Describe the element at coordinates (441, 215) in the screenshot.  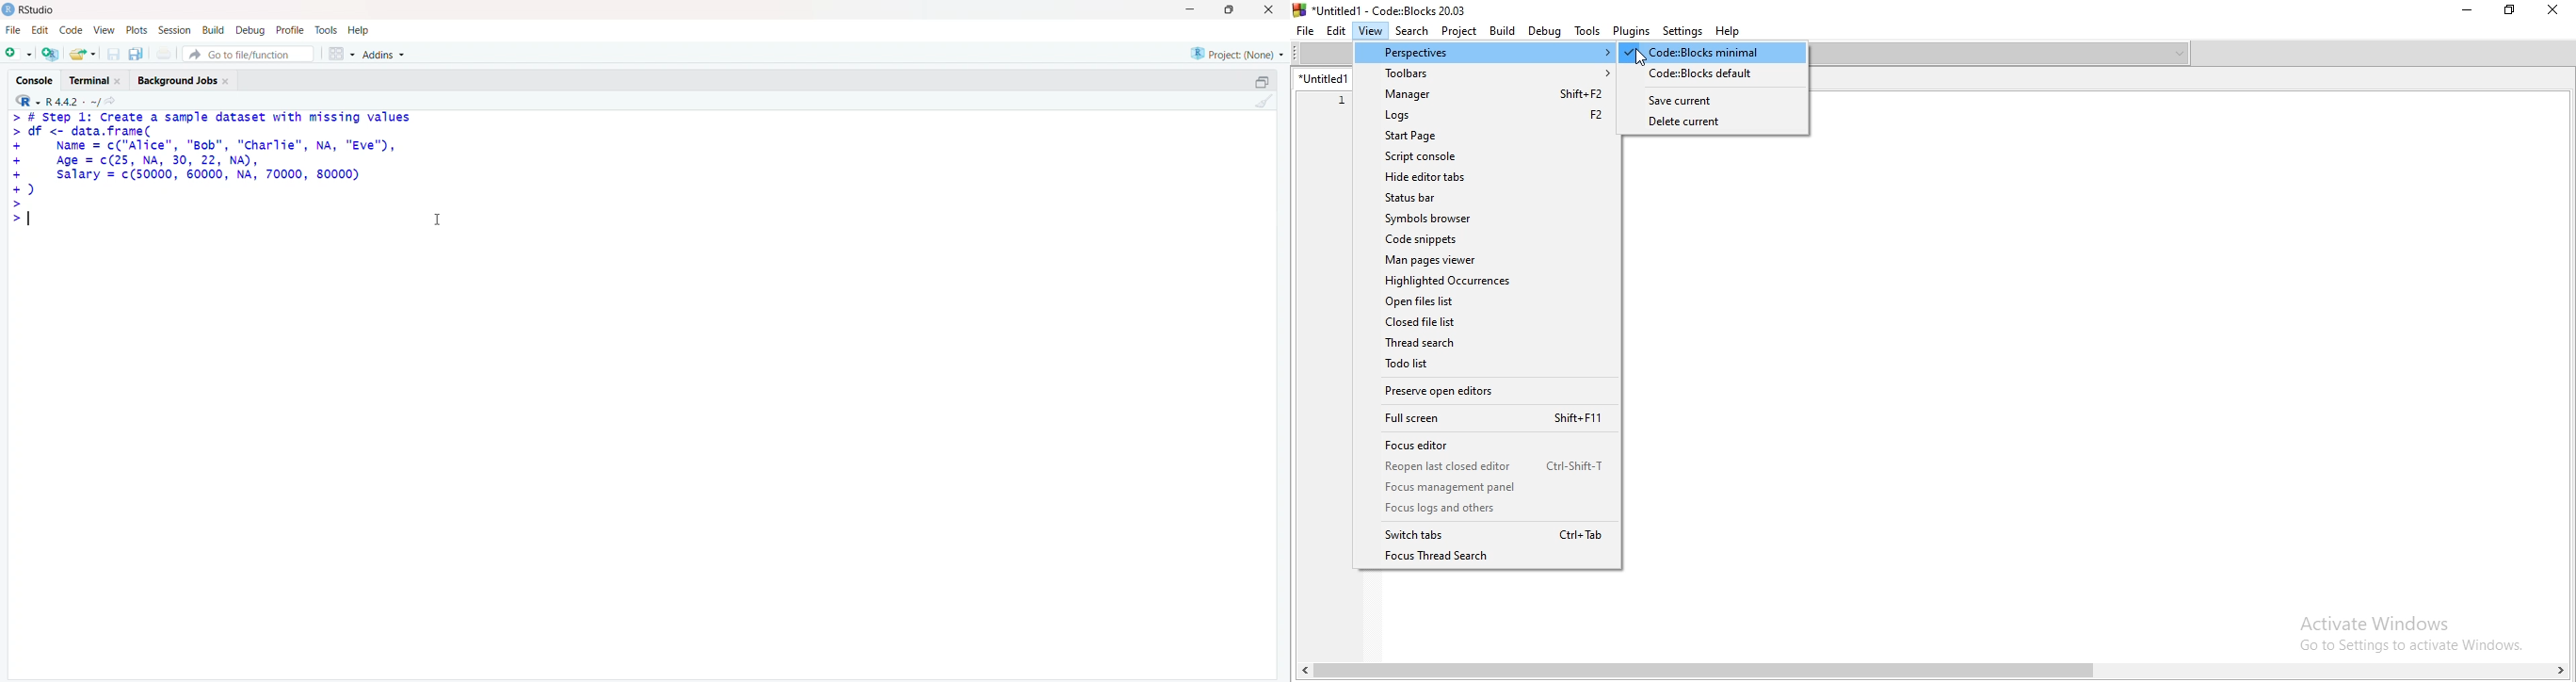
I see `Text cursor` at that location.